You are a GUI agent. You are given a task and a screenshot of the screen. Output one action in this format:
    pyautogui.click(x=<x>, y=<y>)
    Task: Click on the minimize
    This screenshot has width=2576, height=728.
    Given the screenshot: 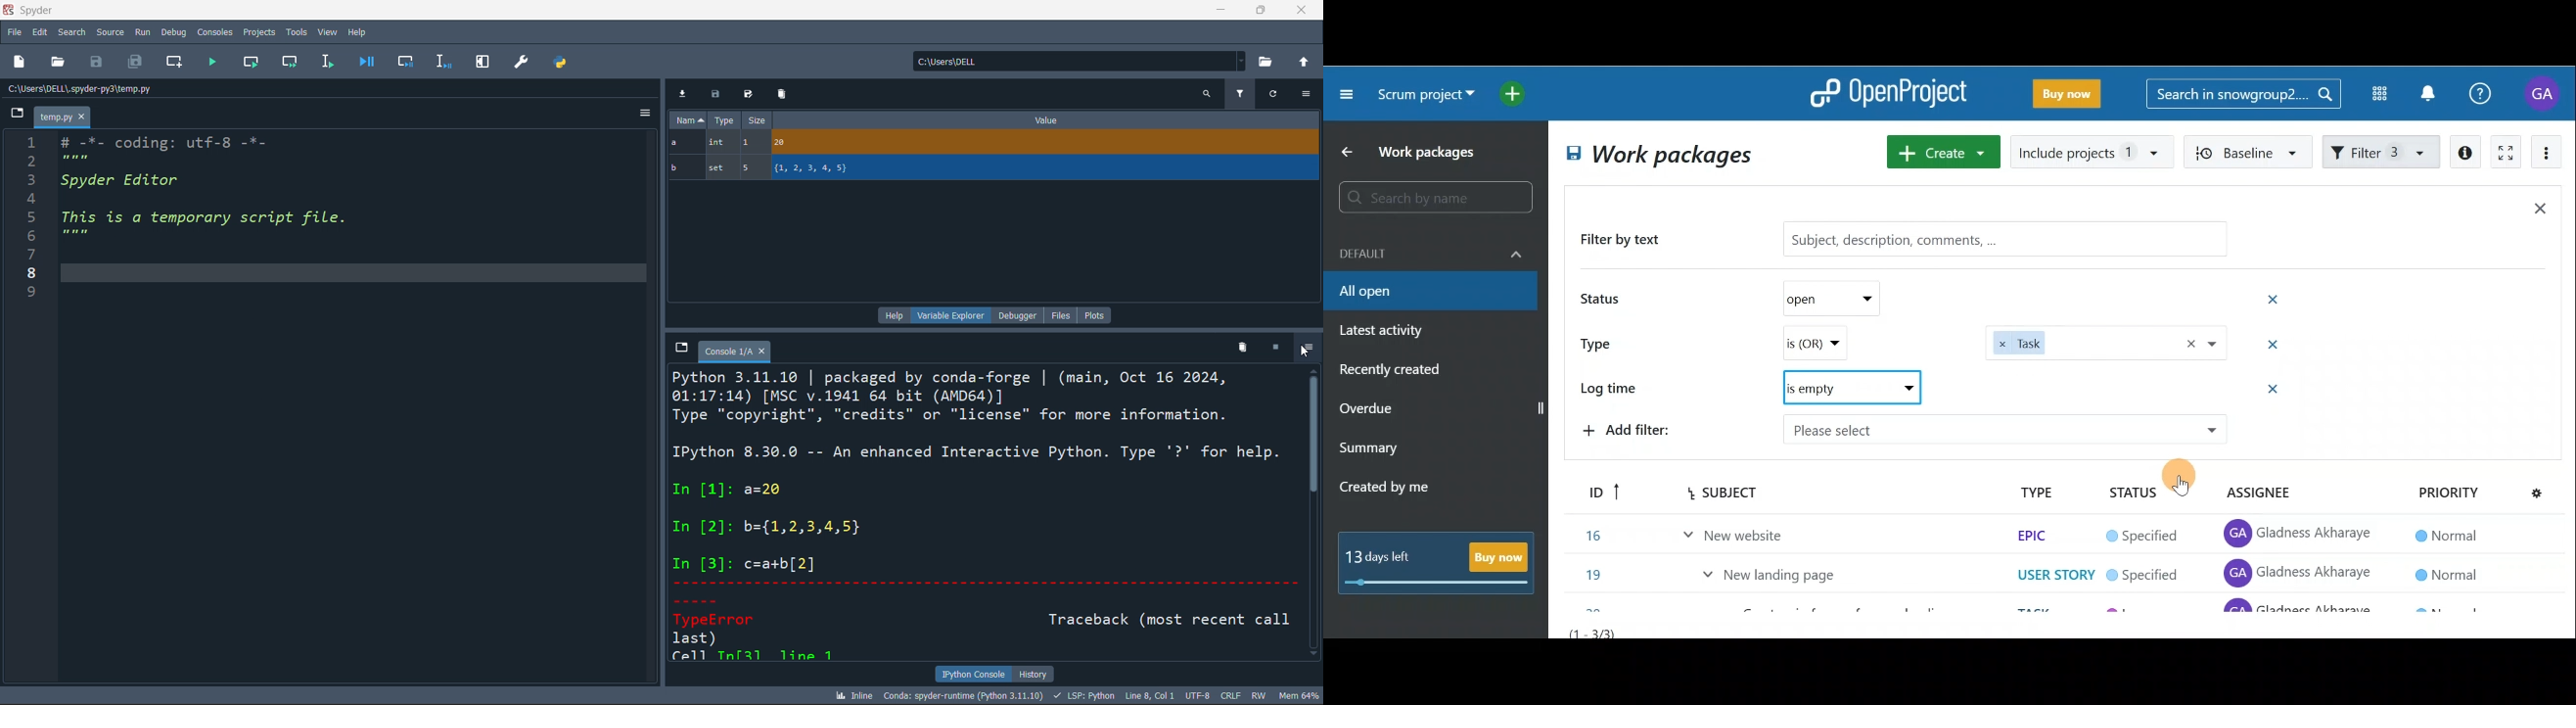 What is the action you would take?
    pyautogui.click(x=1219, y=10)
    